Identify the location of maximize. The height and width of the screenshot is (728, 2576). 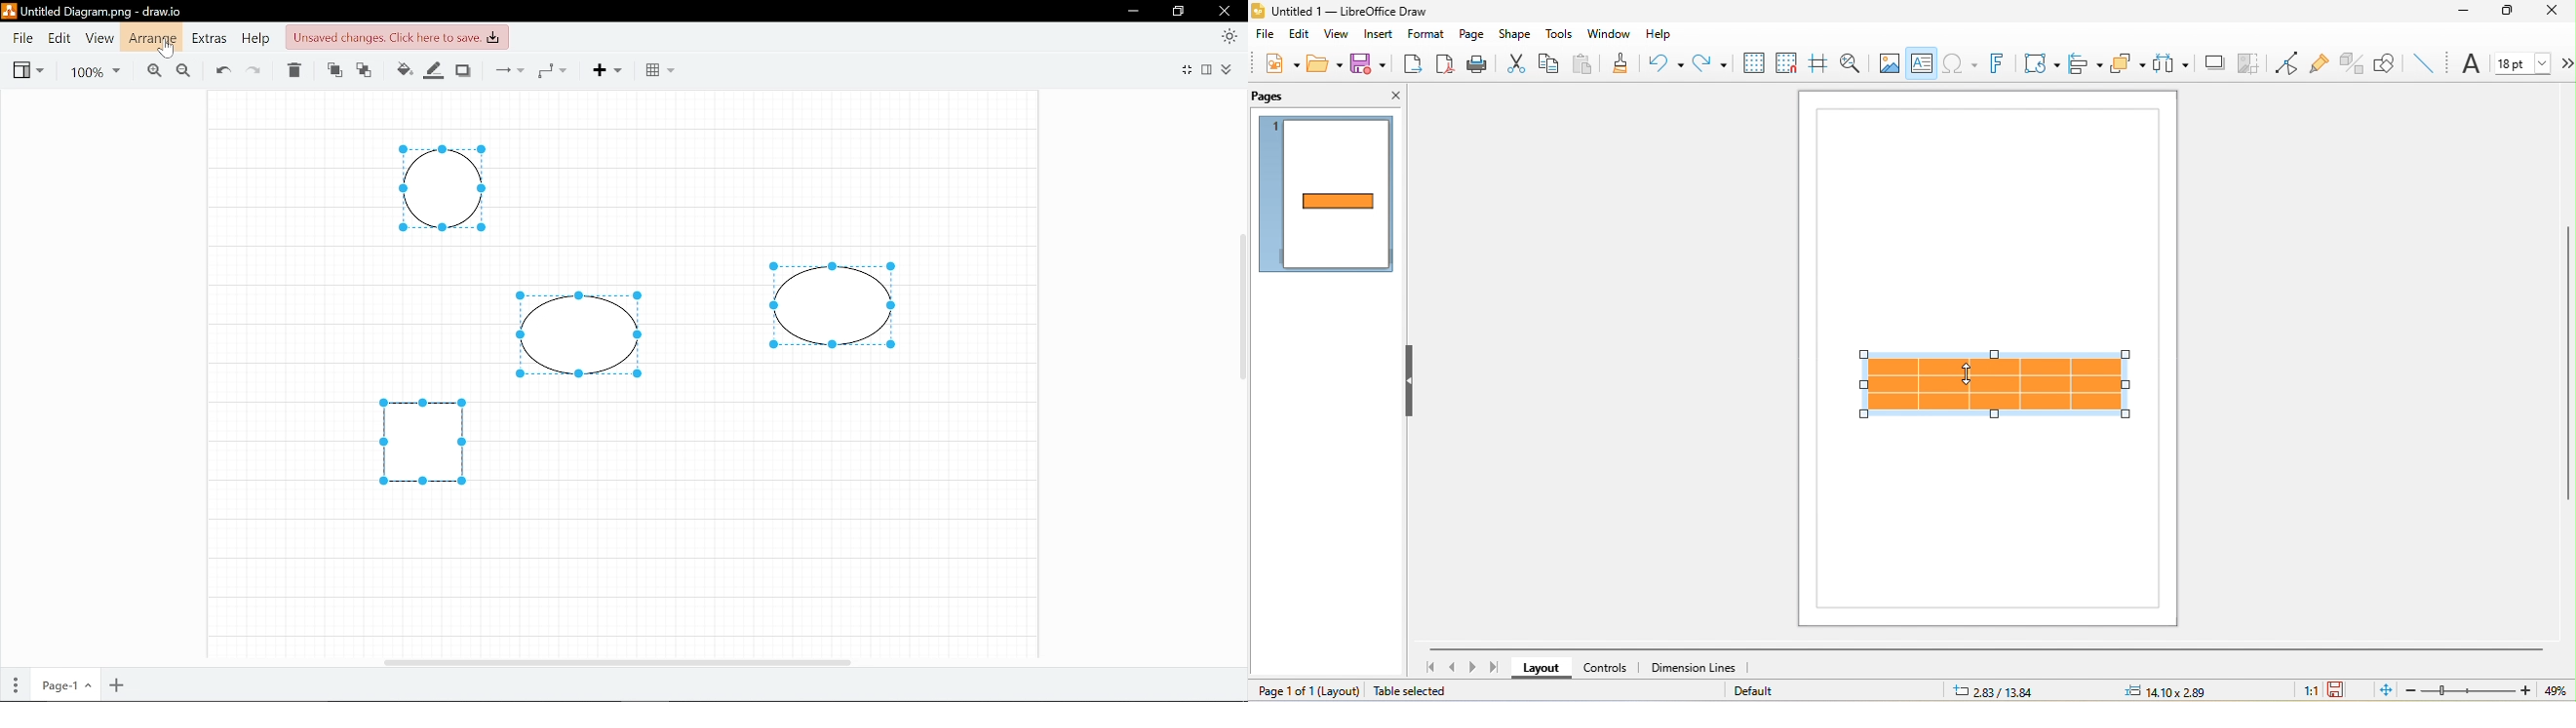
(2513, 15).